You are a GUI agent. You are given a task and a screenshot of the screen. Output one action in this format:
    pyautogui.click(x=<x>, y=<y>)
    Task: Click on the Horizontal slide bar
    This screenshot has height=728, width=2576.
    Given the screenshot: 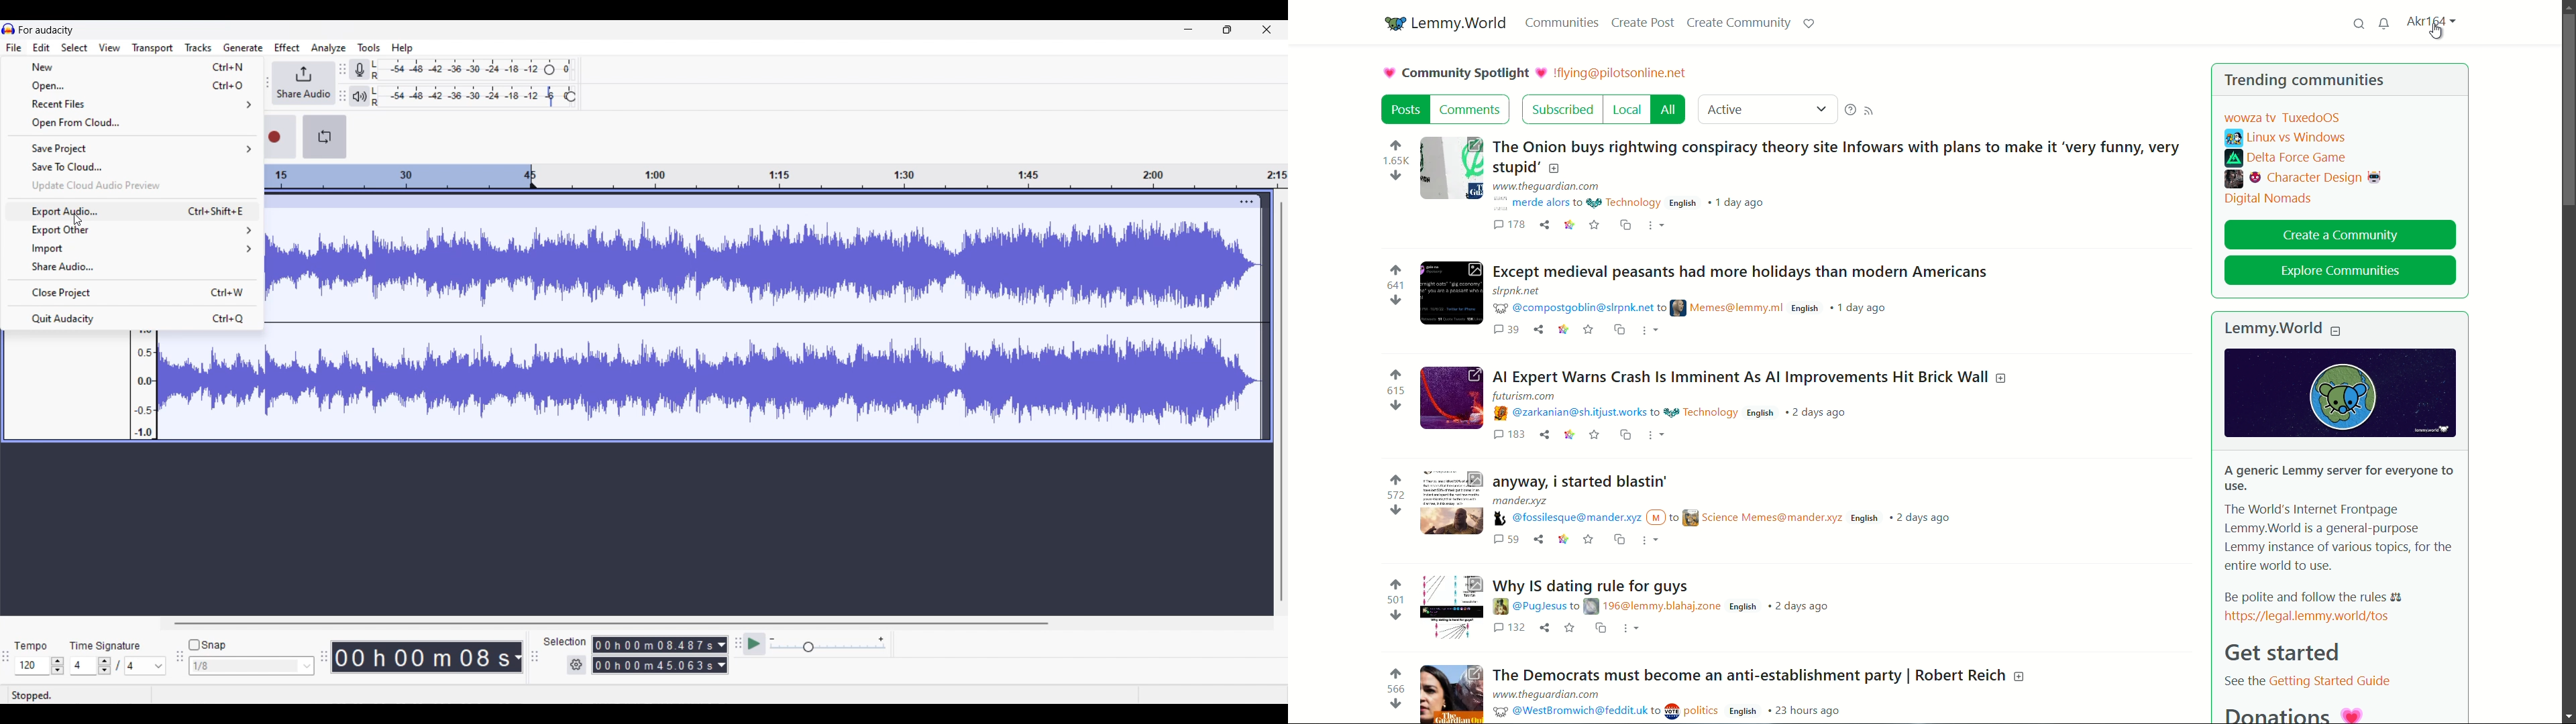 What is the action you would take?
    pyautogui.click(x=610, y=623)
    